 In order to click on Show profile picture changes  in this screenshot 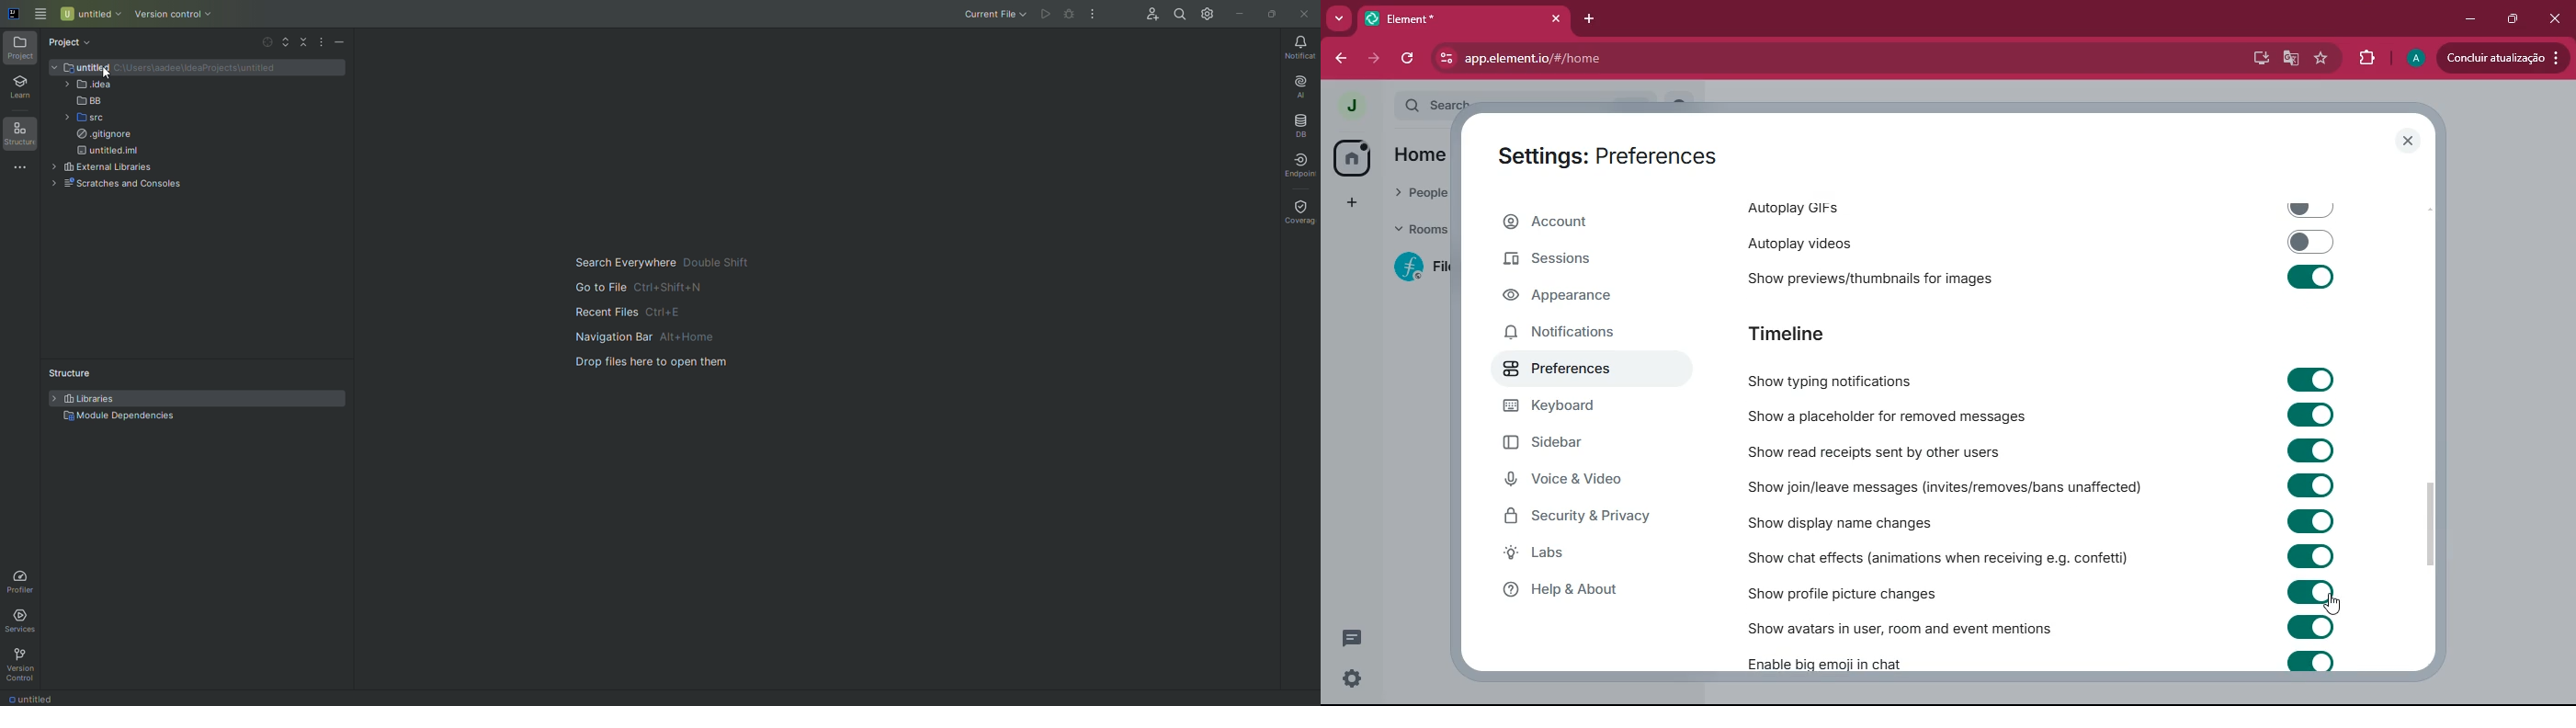, I will do `click(2041, 592)`.